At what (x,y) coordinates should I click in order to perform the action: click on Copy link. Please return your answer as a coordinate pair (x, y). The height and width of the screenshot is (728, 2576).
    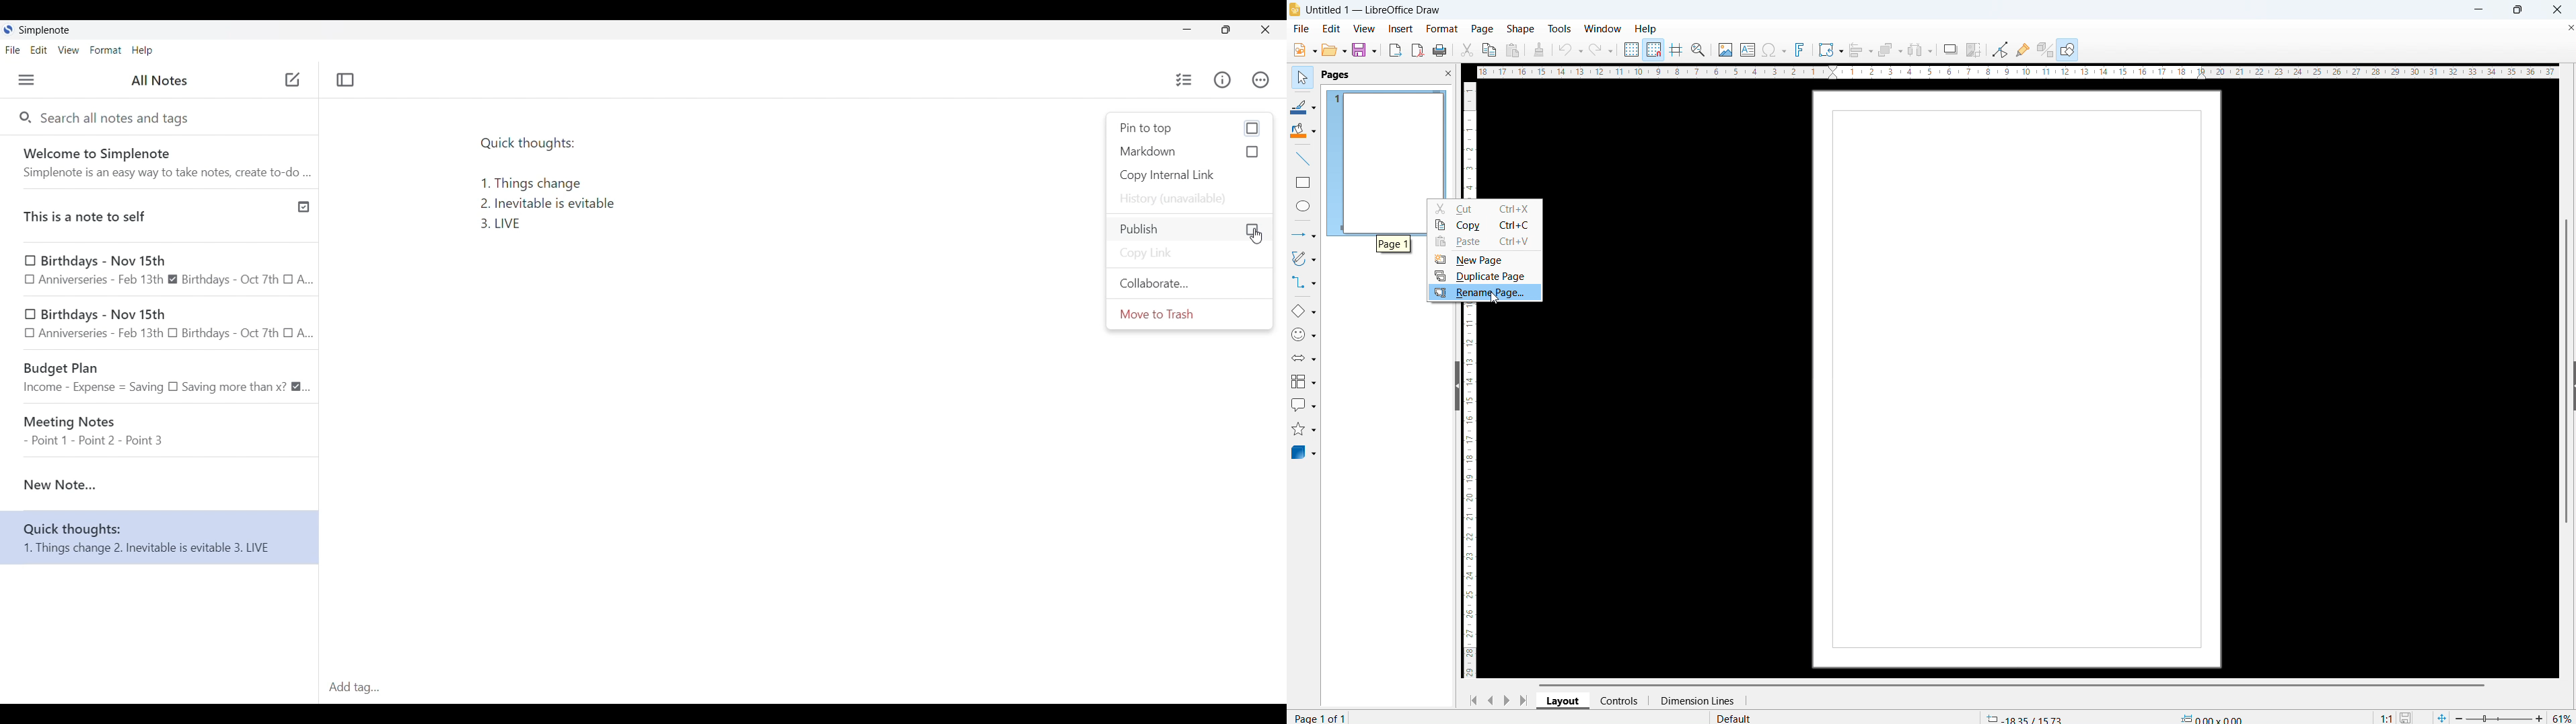
    Looking at the image, I should click on (1190, 253).